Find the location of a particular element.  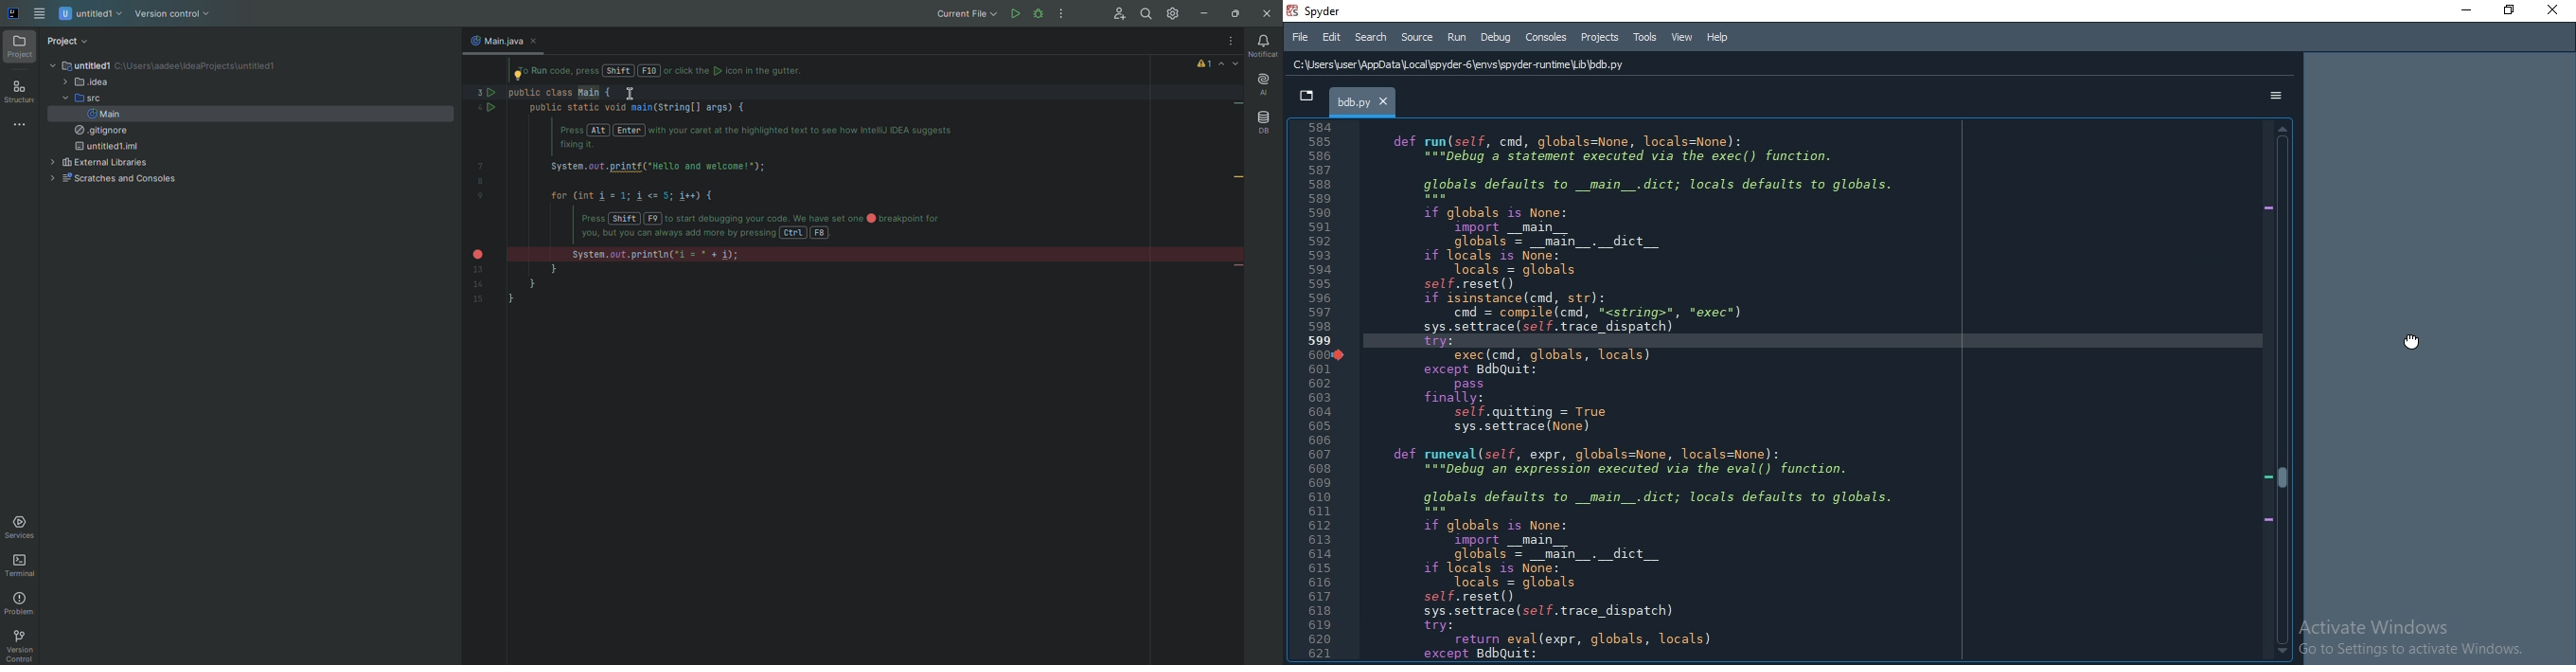

Run is located at coordinates (1457, 38).